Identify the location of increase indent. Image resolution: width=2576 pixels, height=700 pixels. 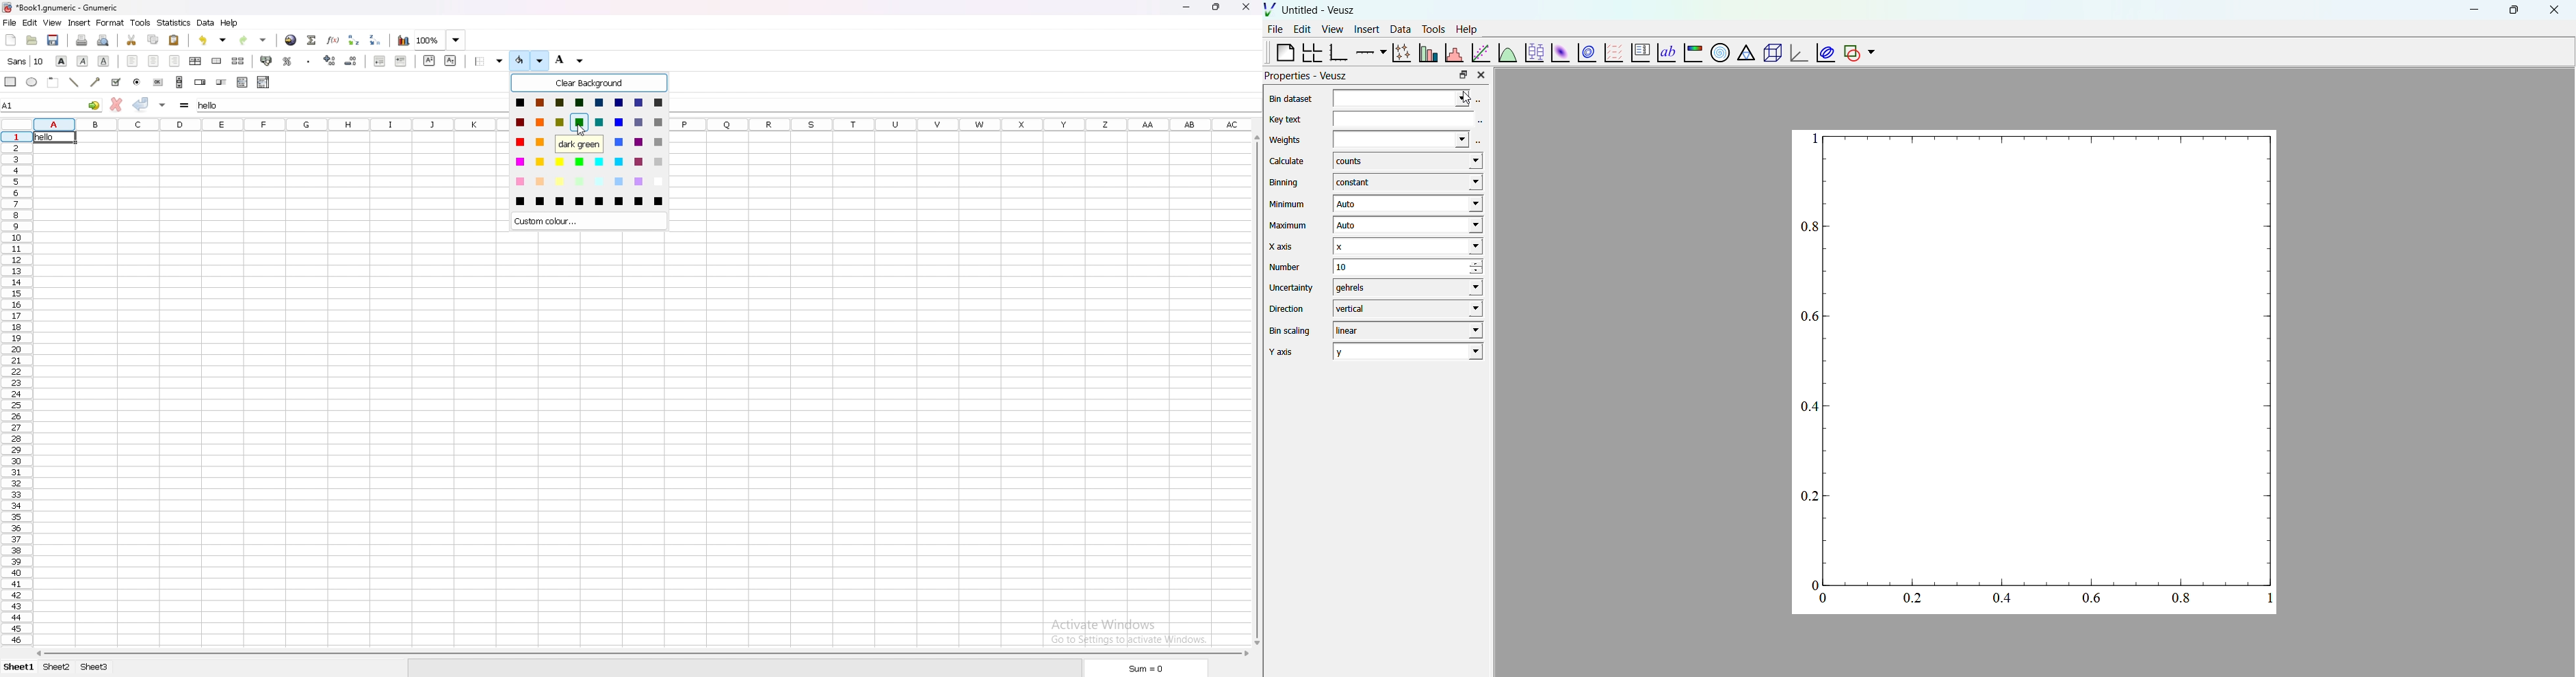
(401, 60).